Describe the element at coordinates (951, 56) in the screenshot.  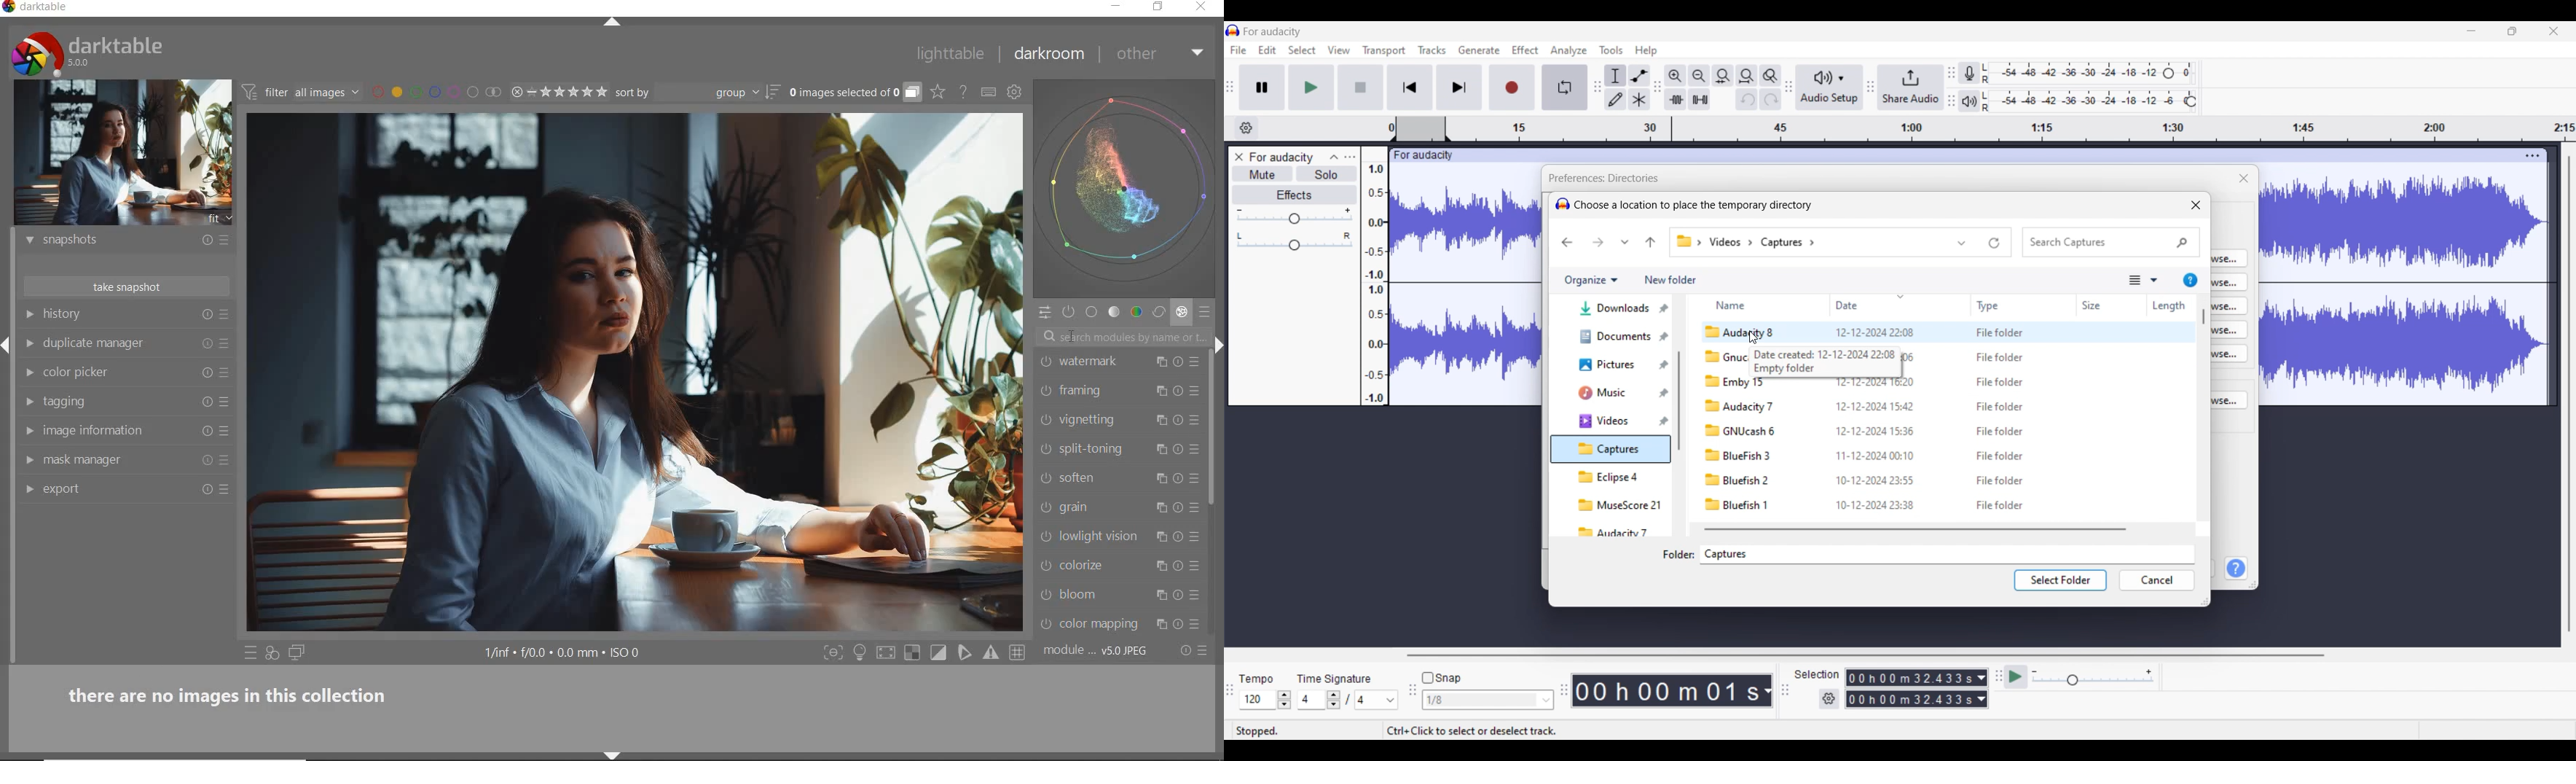
I see `lighttable` at that location.